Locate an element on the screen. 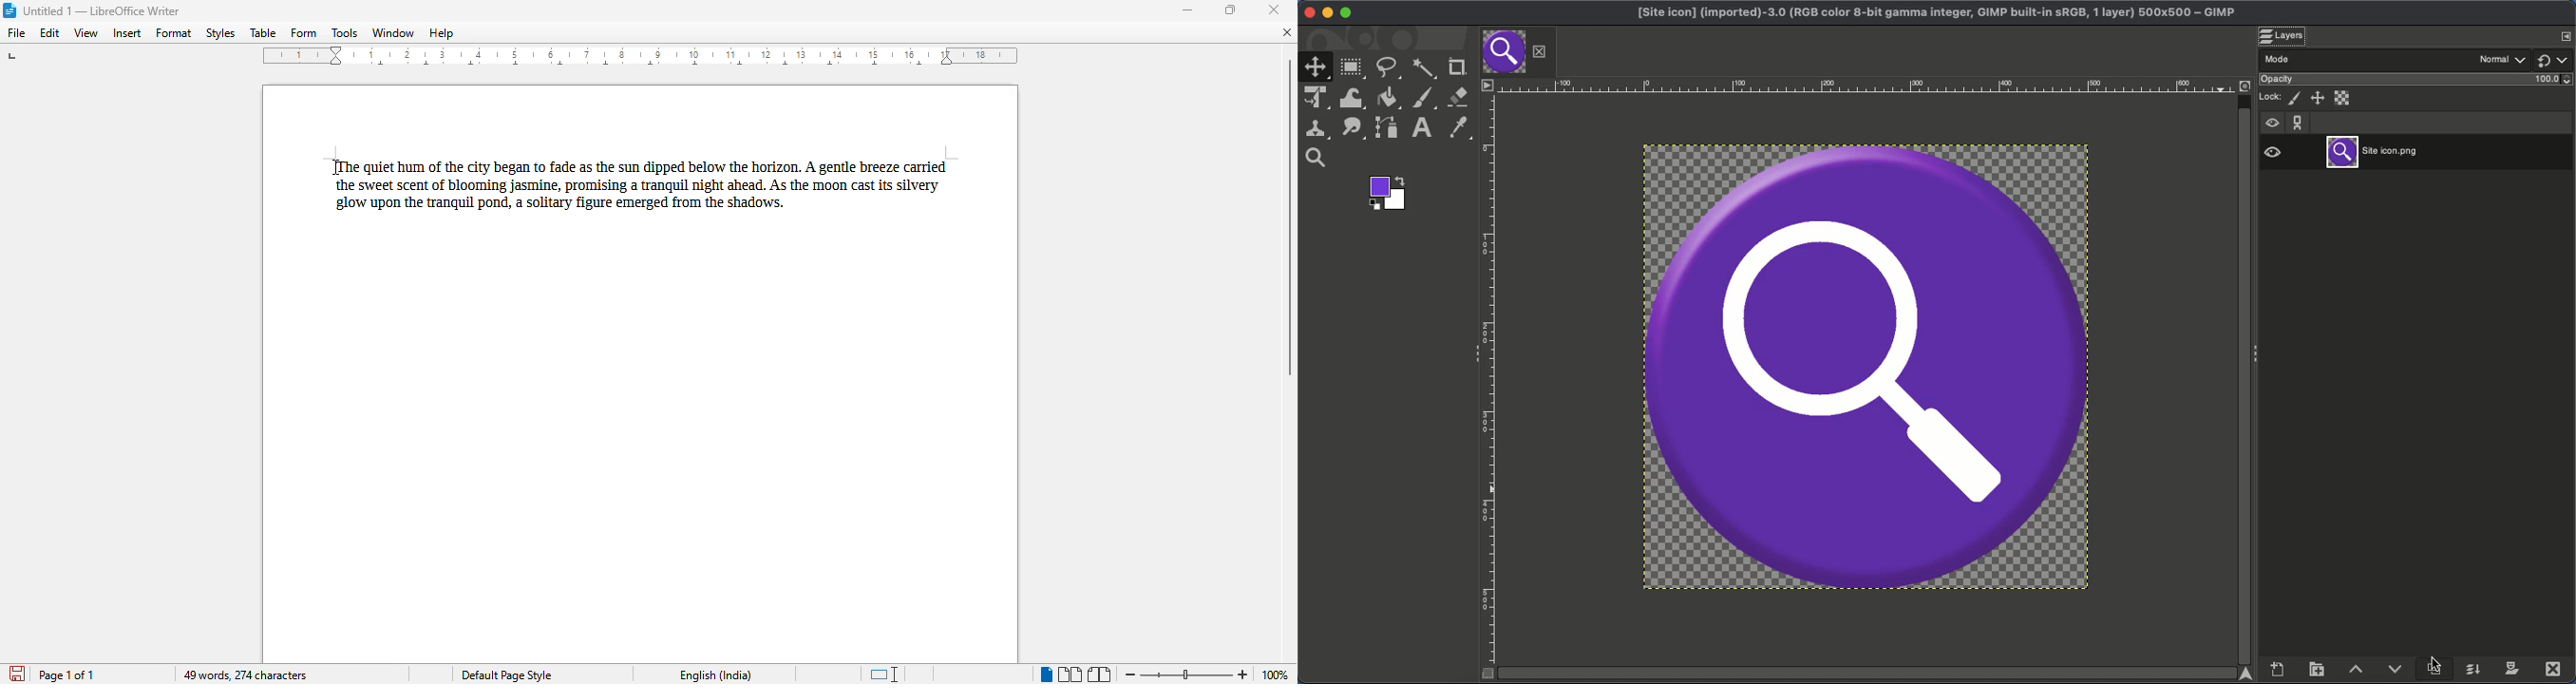  zoom in is located at coordinates (1242, 674).